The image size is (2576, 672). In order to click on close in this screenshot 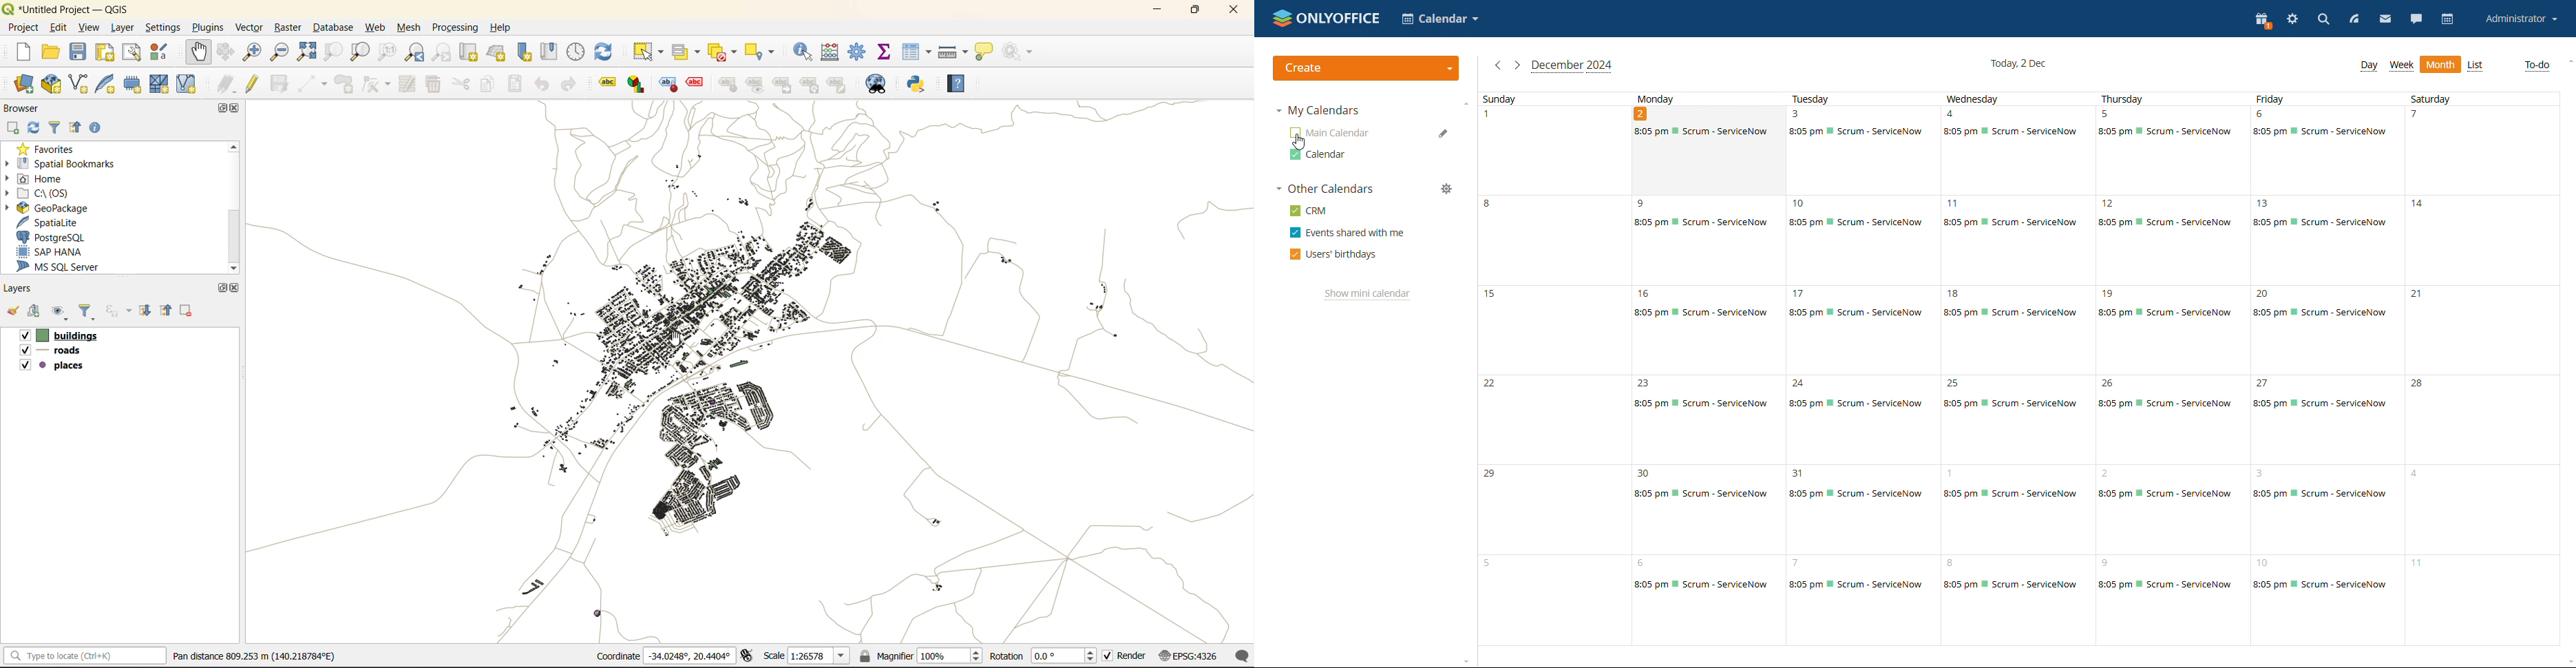, I will do `click(236, 110)`.